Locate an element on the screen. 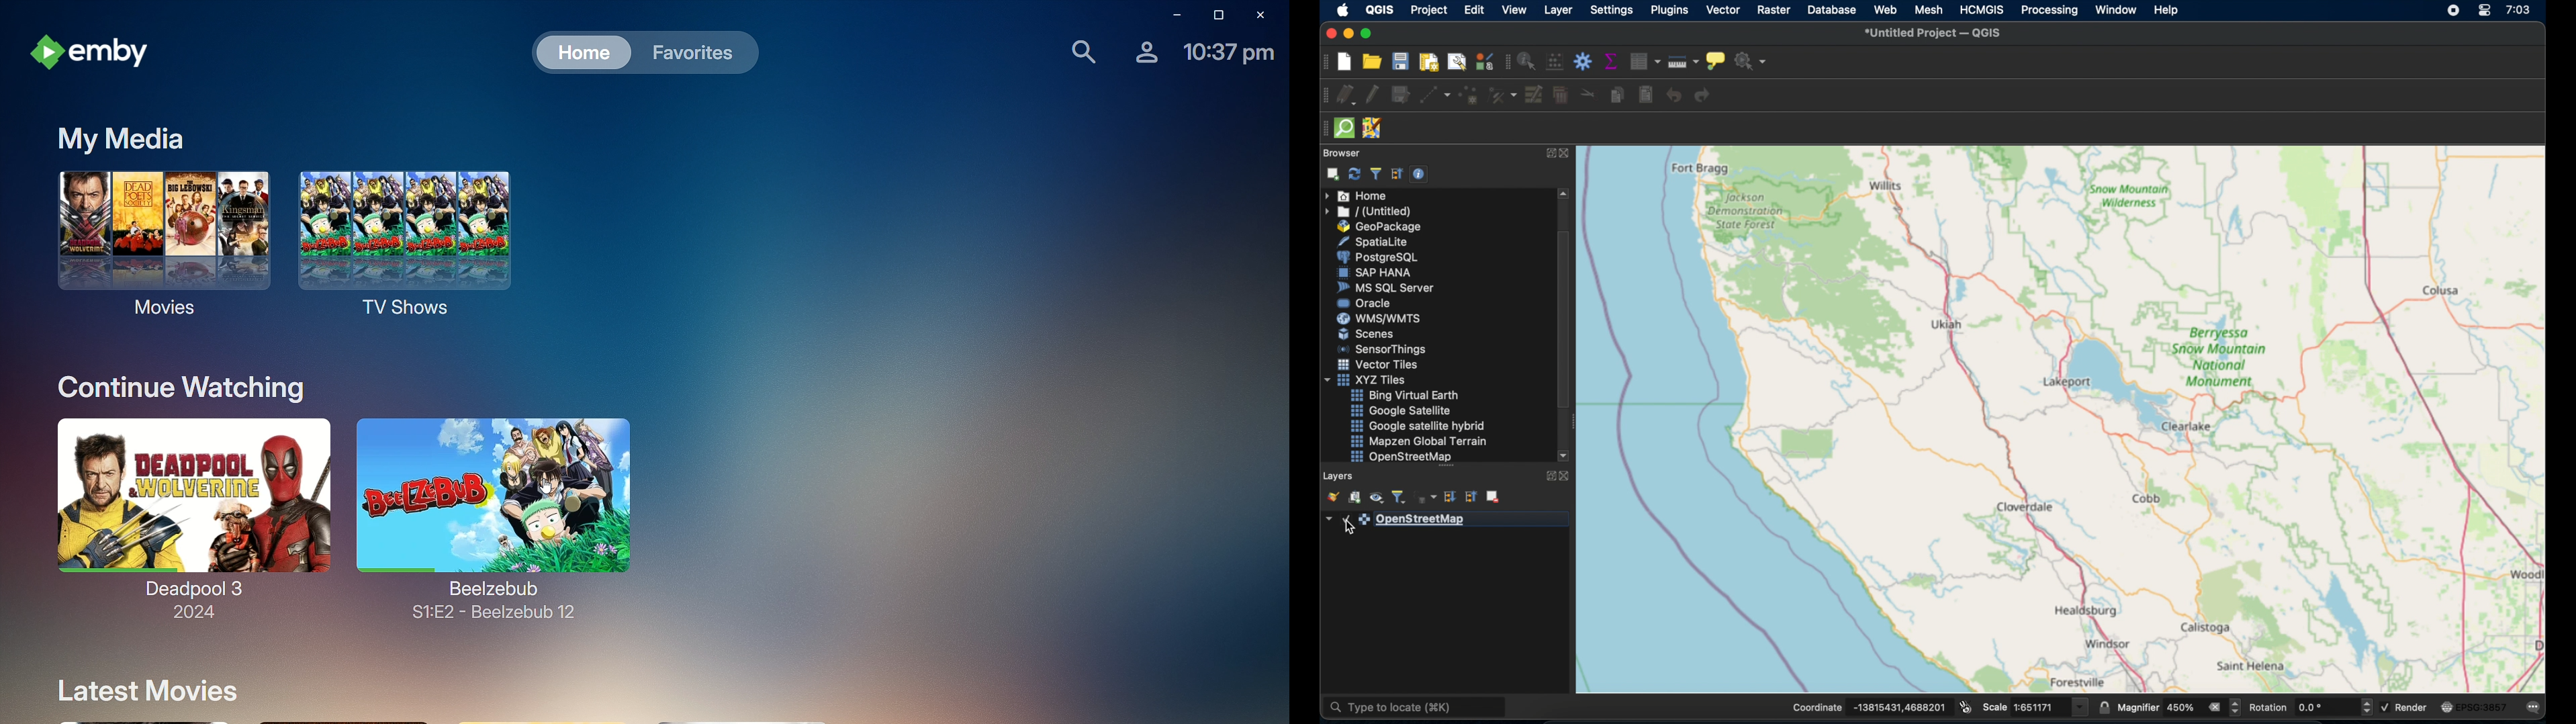  browser is located at coordinates (1341, 154).